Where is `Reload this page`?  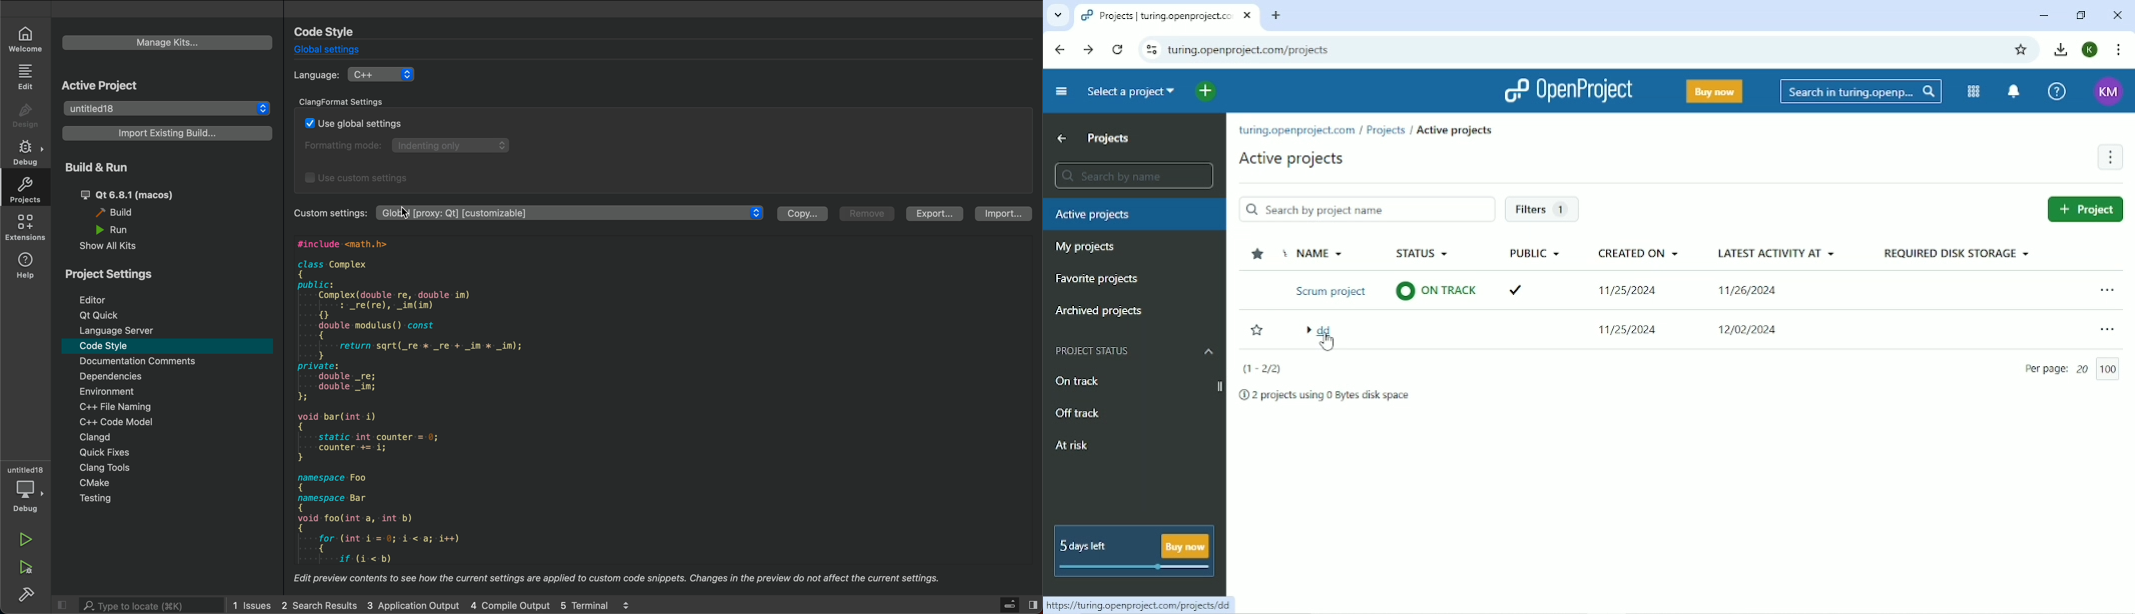 Reload this page is located at coordinates (1117, 50).